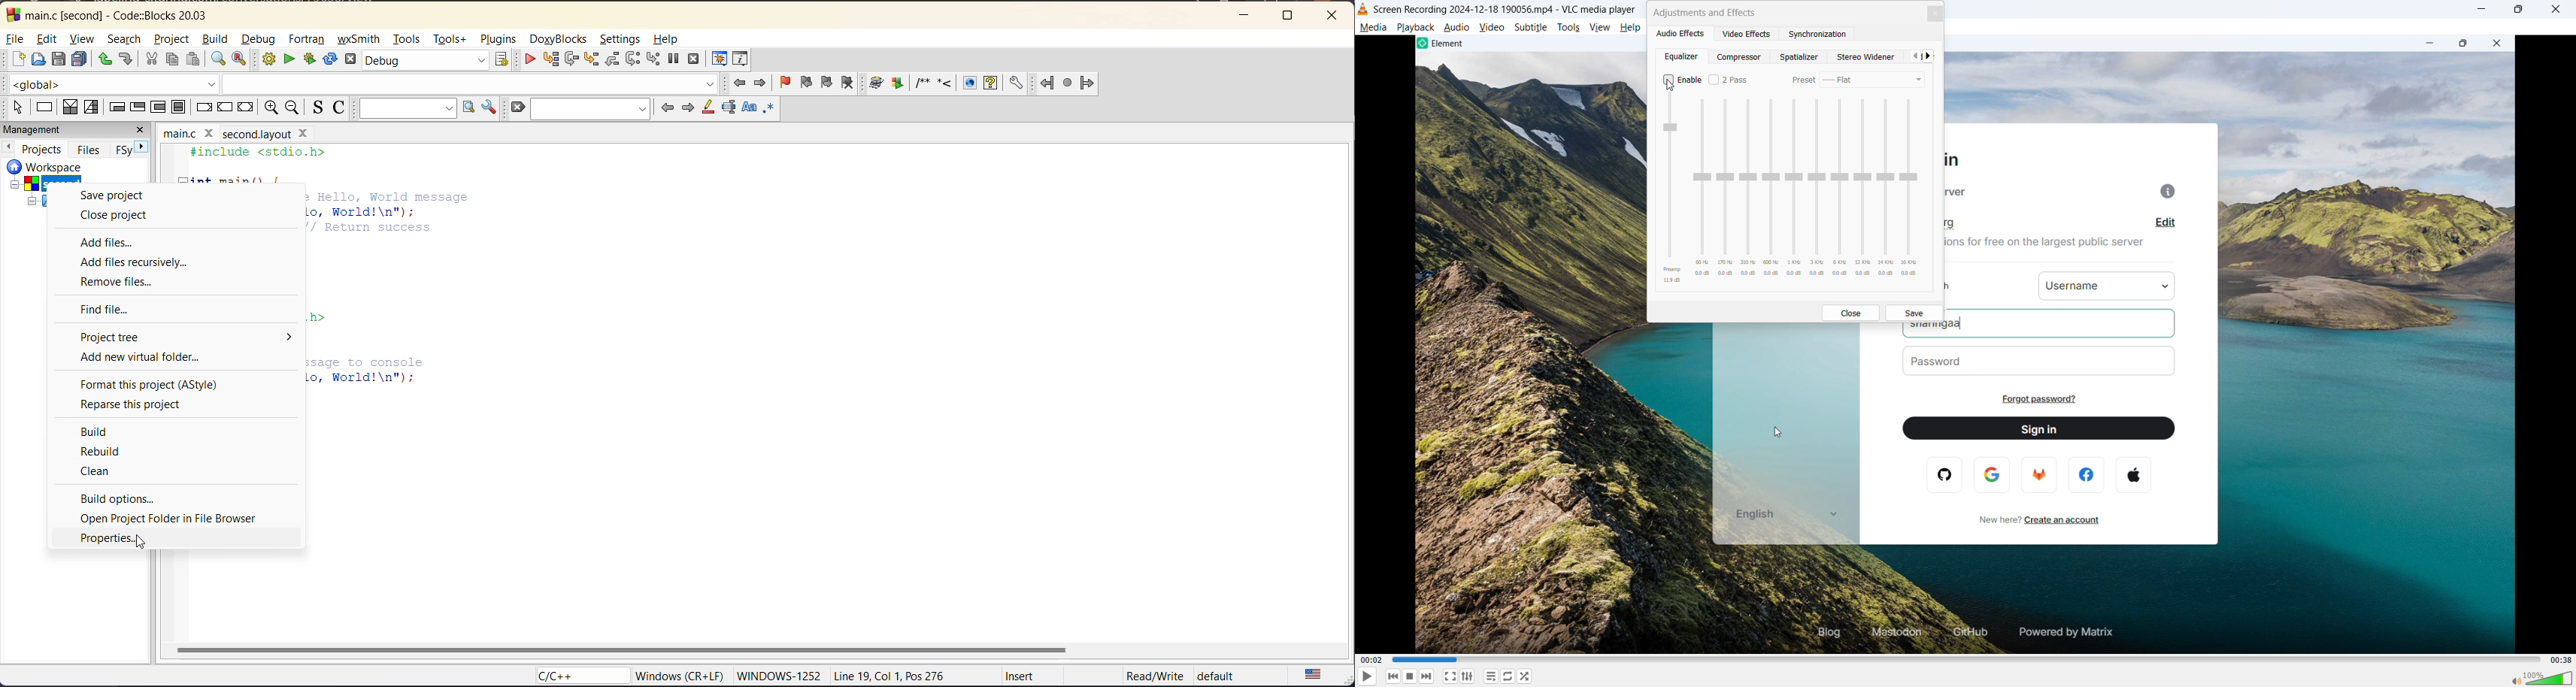 The width and height of the screenshot is (2576, 700). Describe the element at coordinates (688, 110) in the screenshot. I see `next` at that location.